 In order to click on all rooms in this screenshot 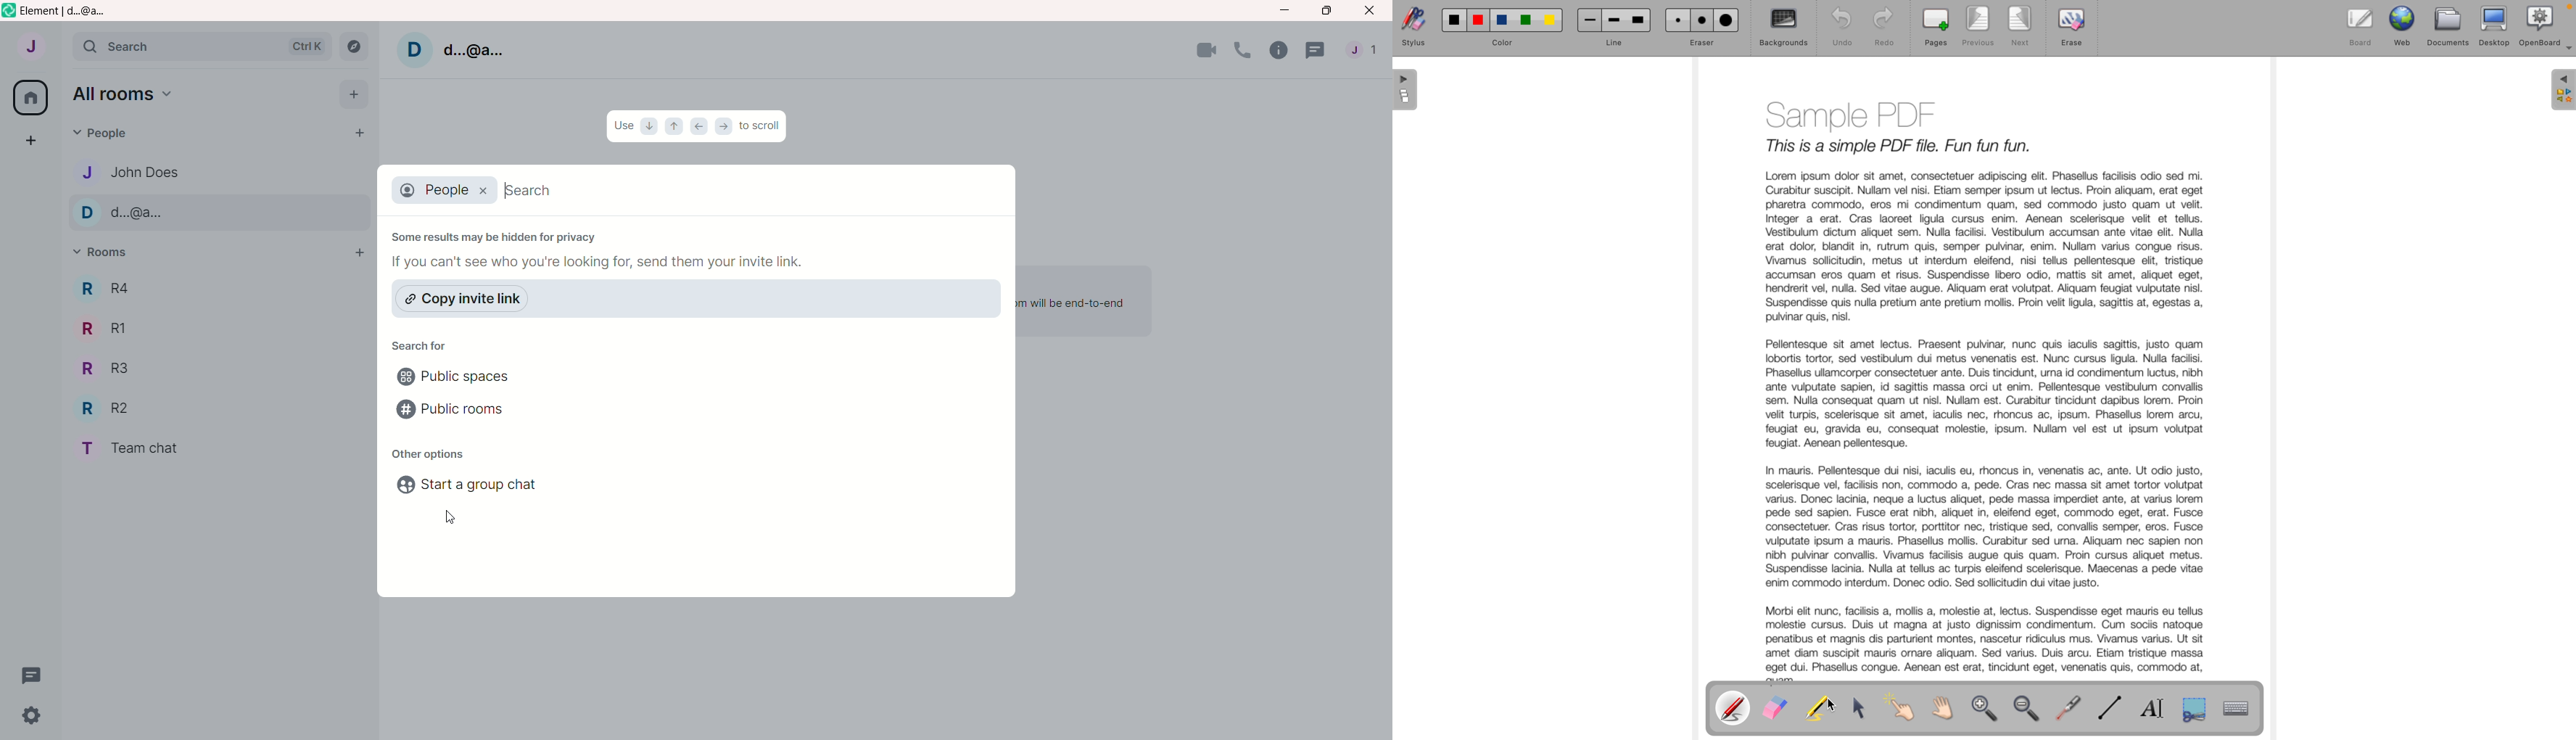, I will do `click(123, 95)`.